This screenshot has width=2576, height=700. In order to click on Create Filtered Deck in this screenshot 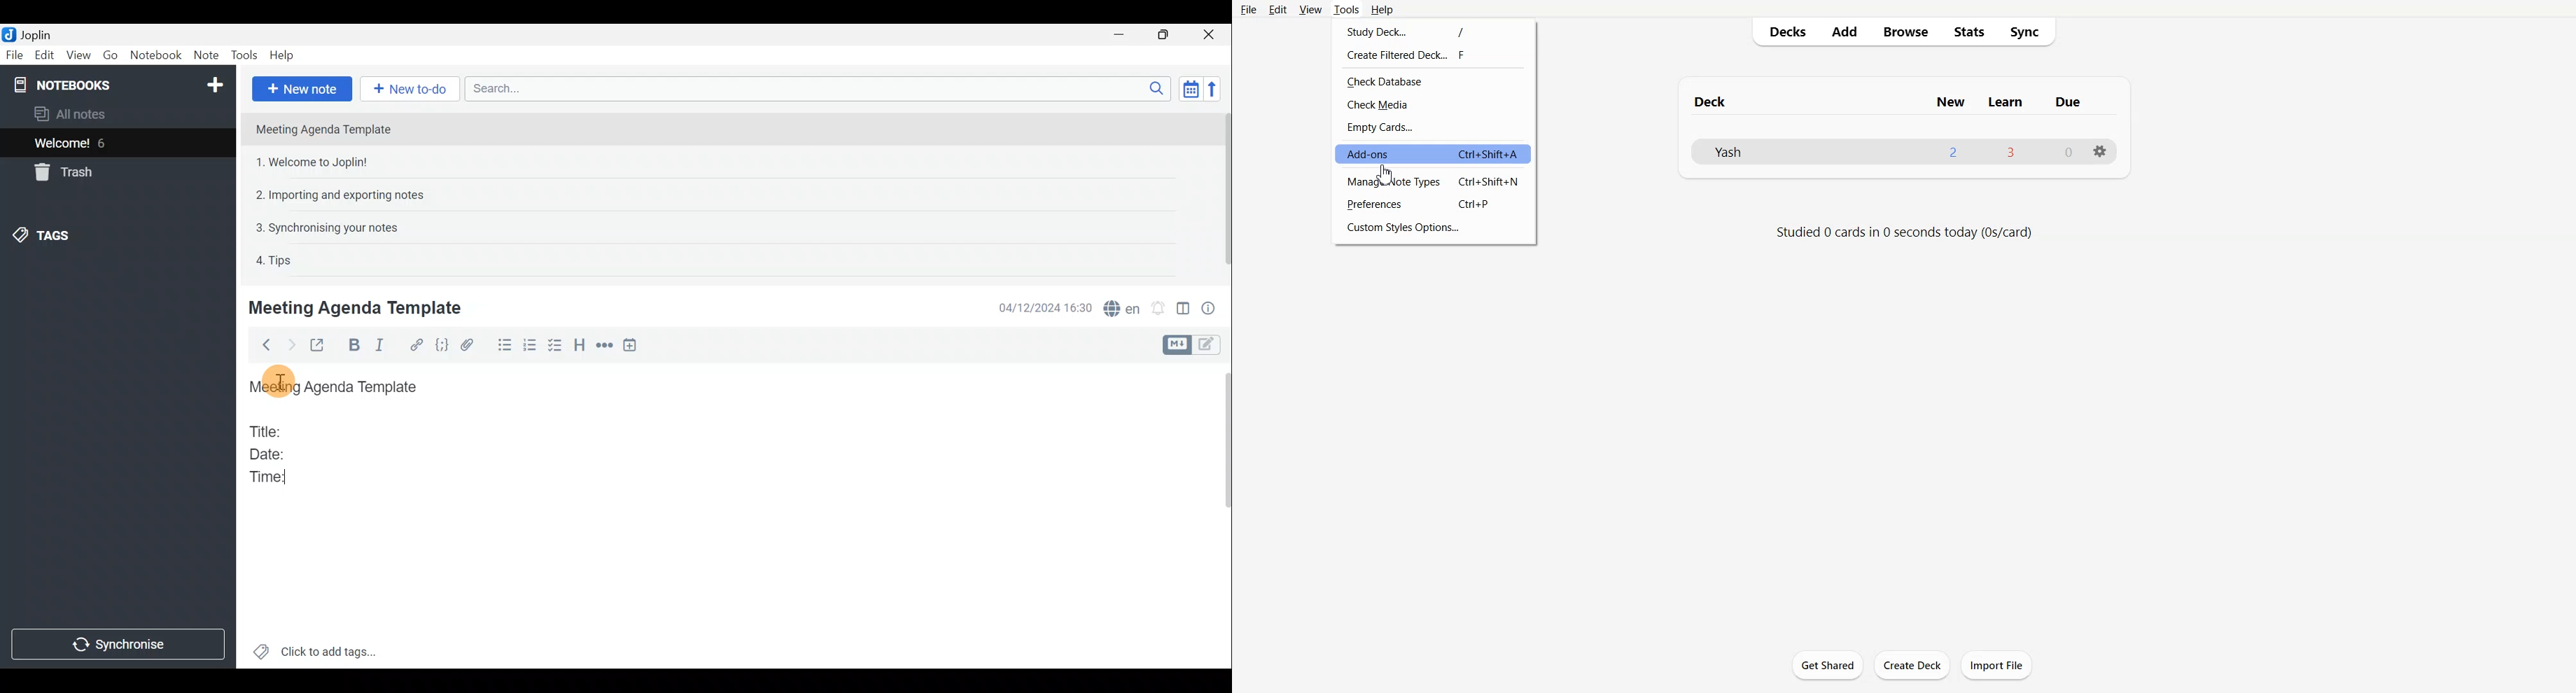, I will do `click(1435, 55)`.